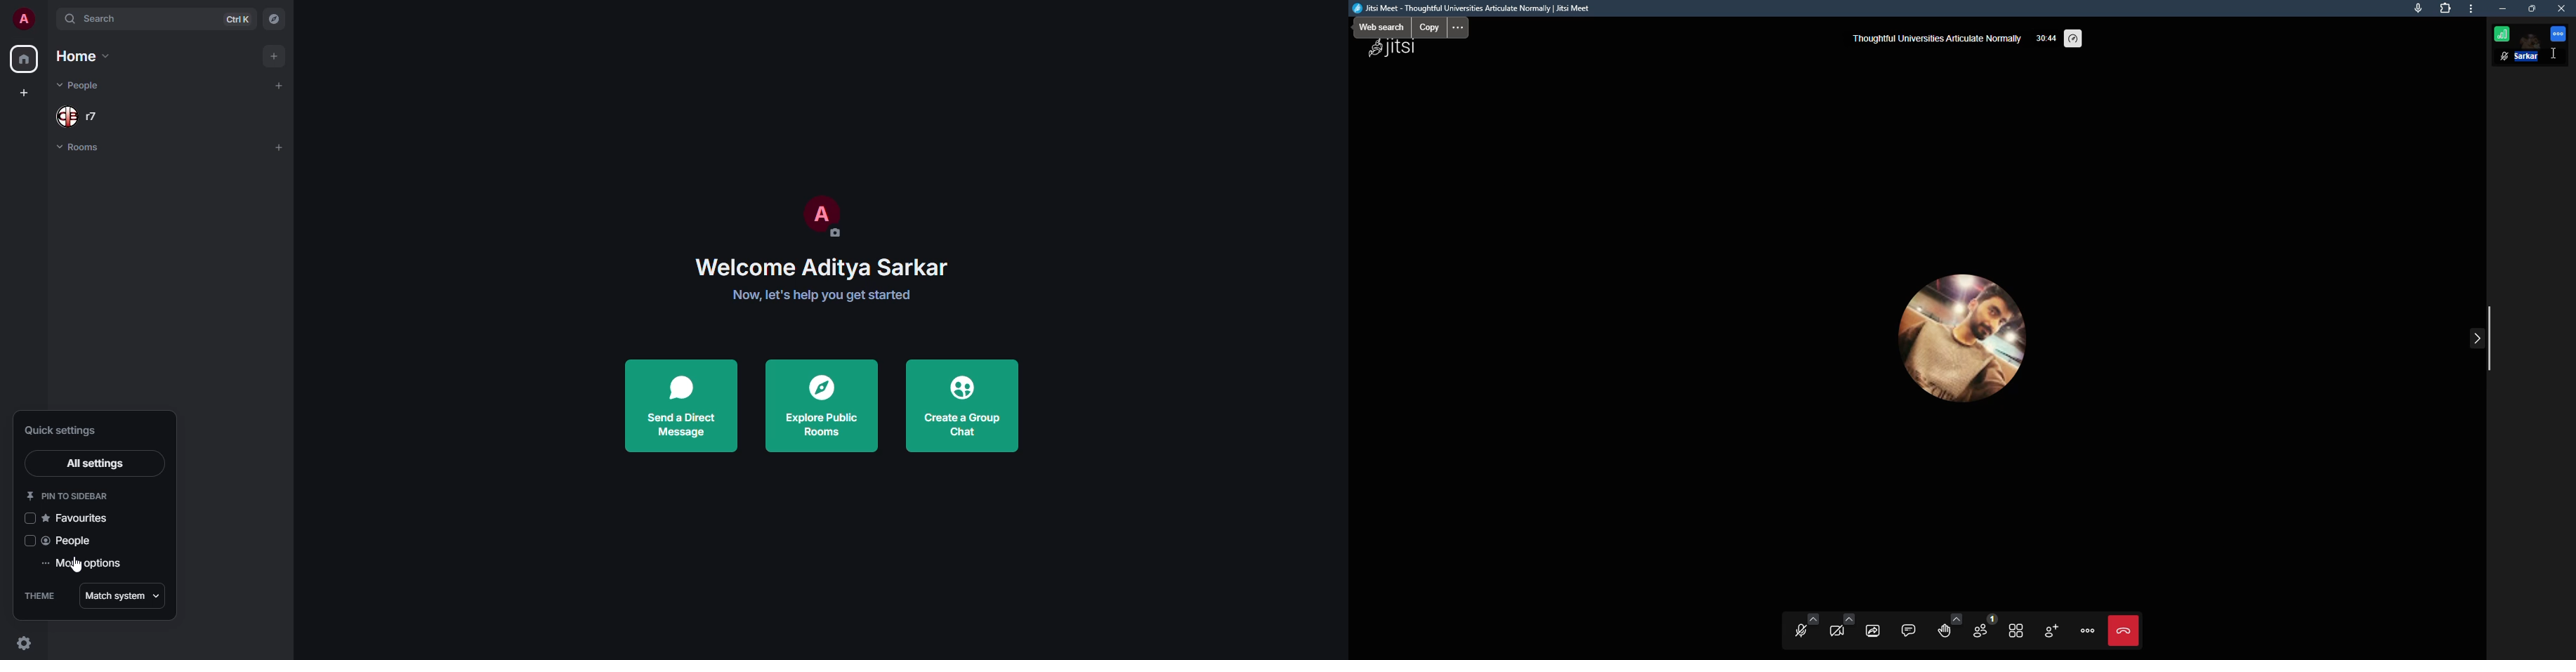  What do you see at coordinates (22, 22) in the screenshot?
I see `profile` at bounding box center [22, 22].